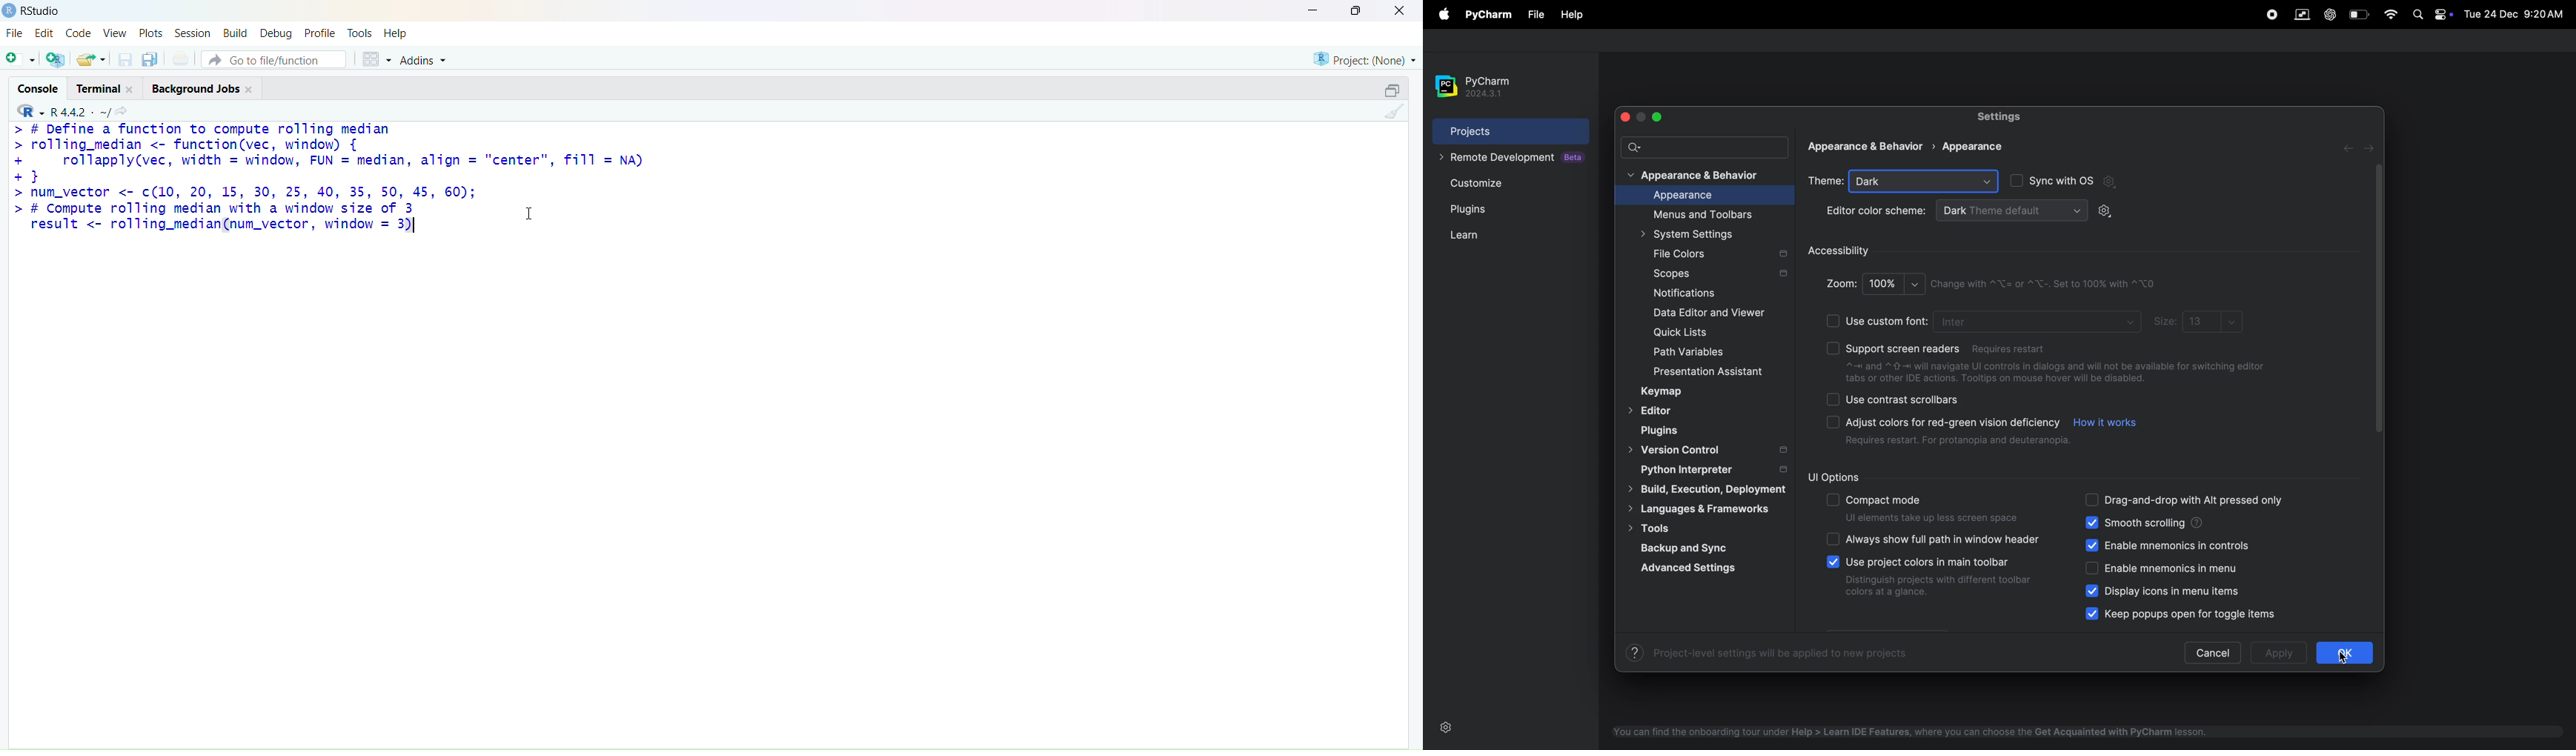 This screenshot has width=2576, height=756. I want to click on settings, so click(1446, 728).